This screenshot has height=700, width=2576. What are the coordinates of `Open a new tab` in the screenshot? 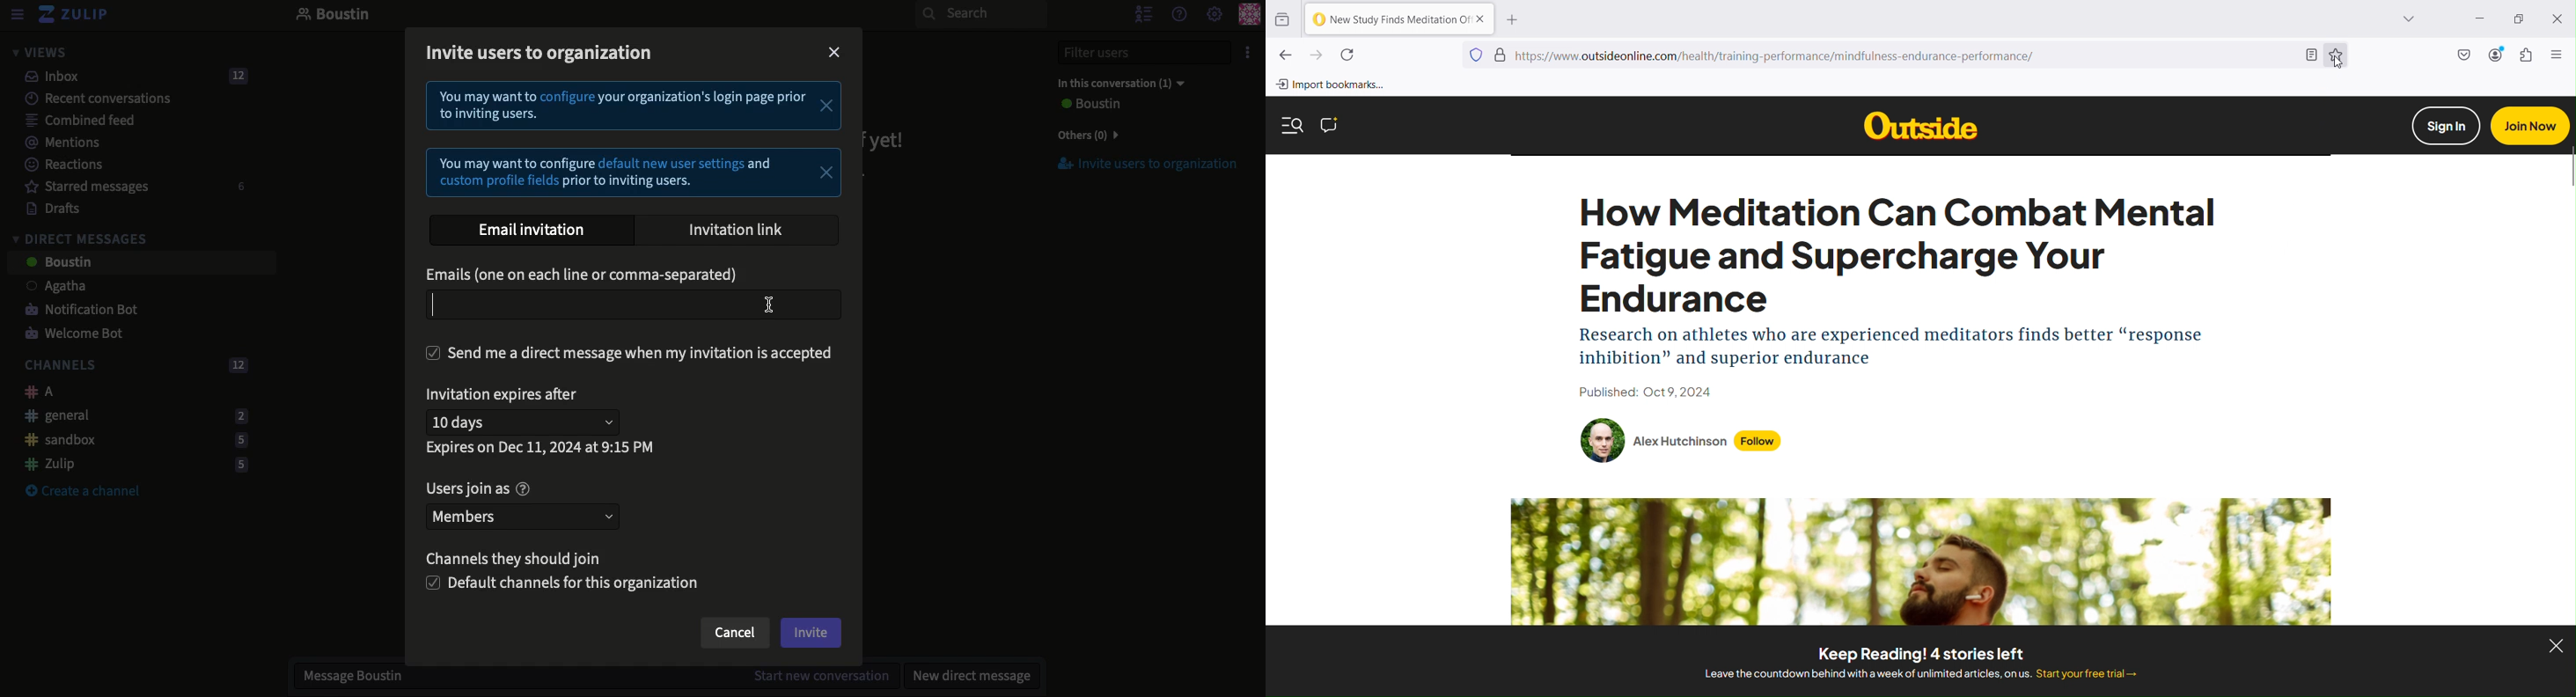 It's located at (1512, 19).